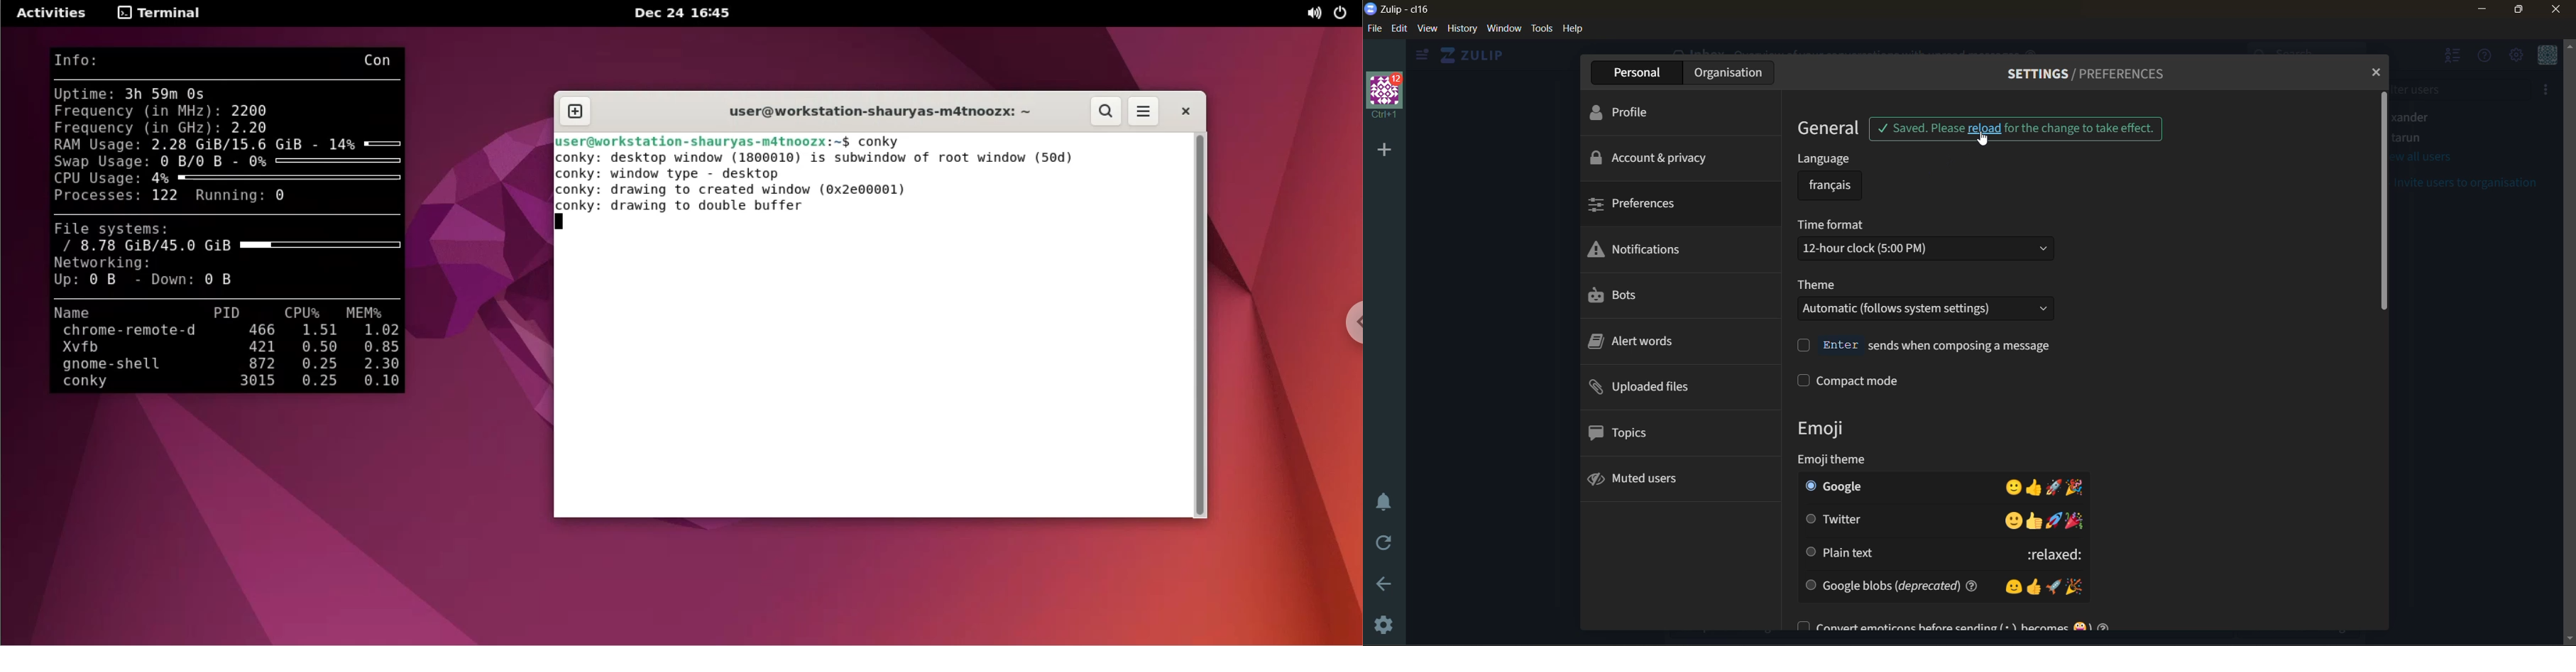  What do you see at coordinates (1889, 381) in the screenshot?
I see `compact mode` at bounding box center [1889, 381].